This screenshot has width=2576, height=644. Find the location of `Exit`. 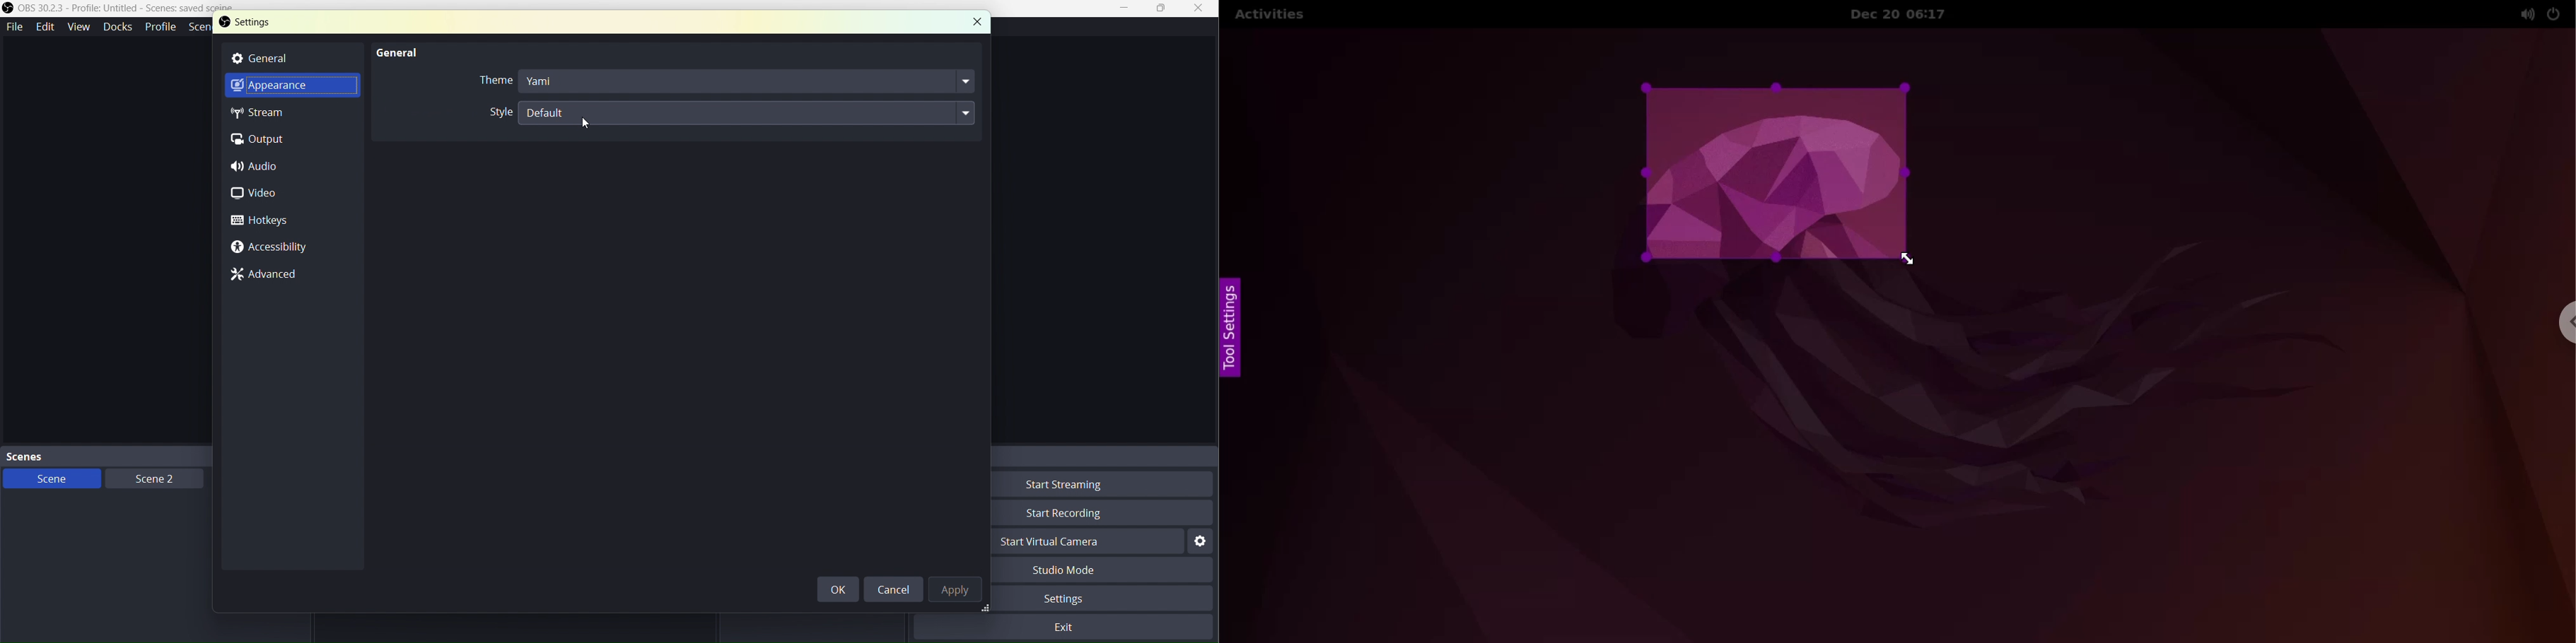

Exit is located at coordinates (1068, 627).